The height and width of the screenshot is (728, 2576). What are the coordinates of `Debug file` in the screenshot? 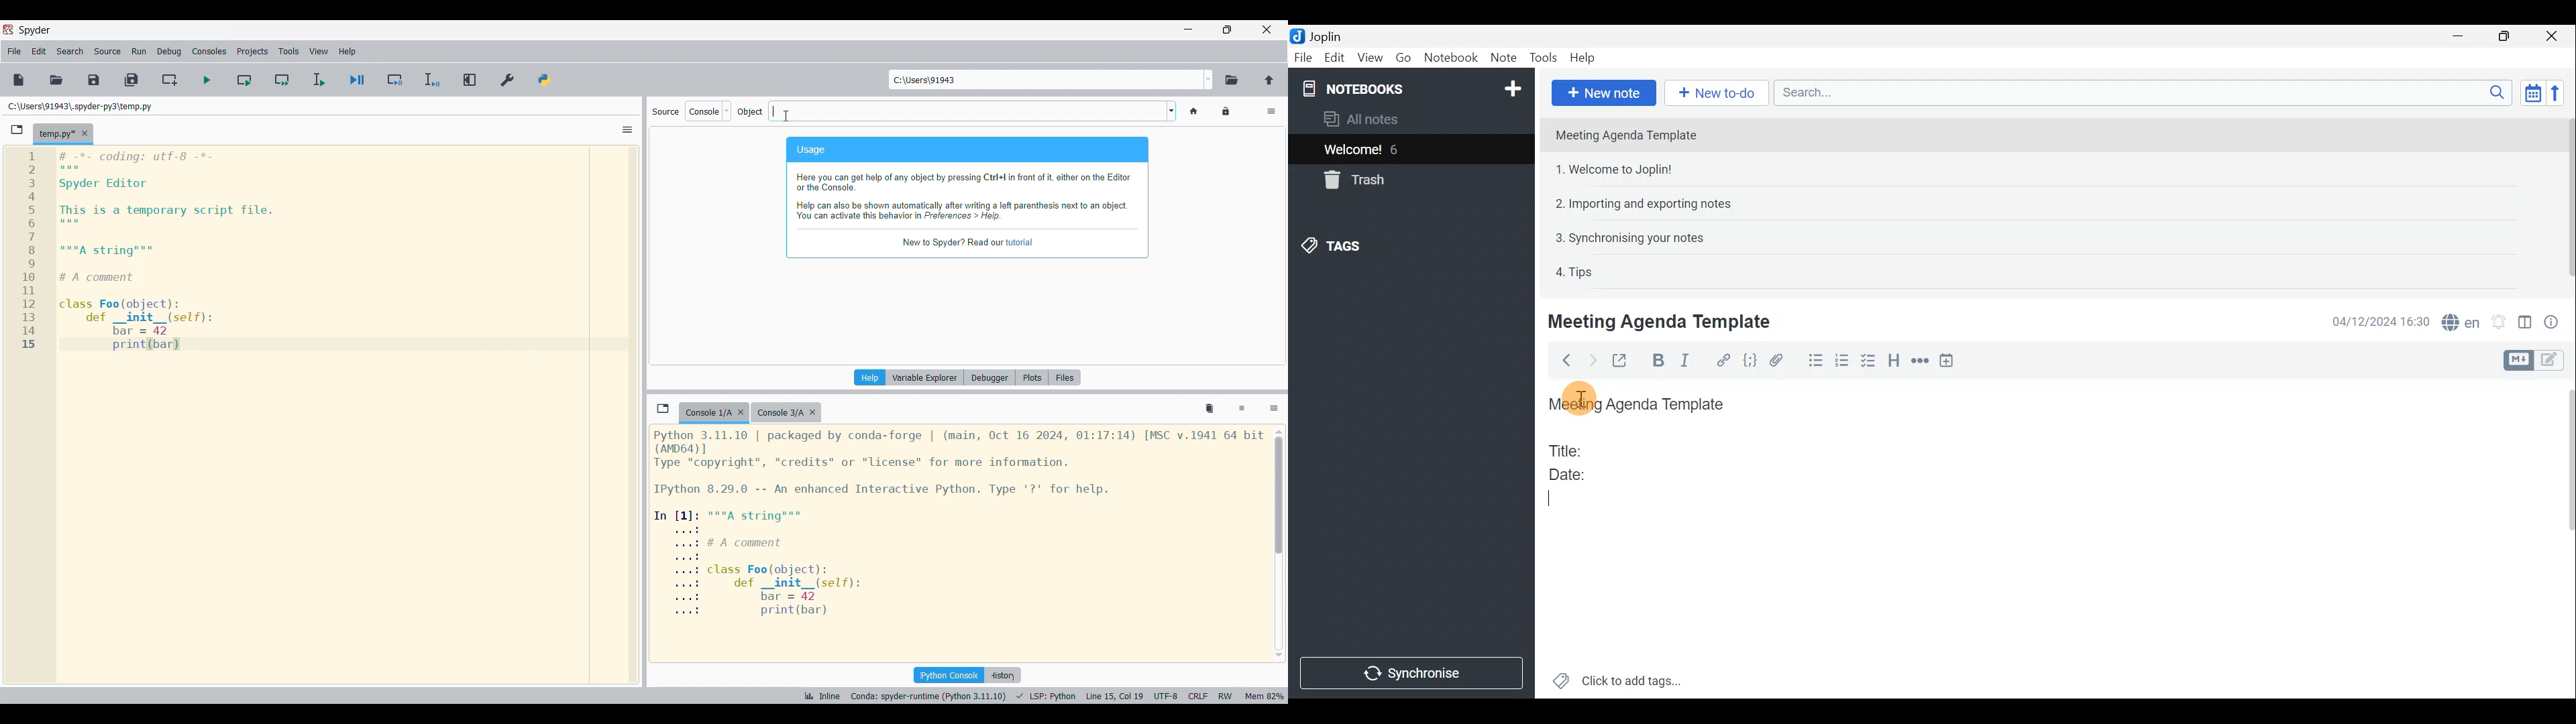 It's located at (357, 80).